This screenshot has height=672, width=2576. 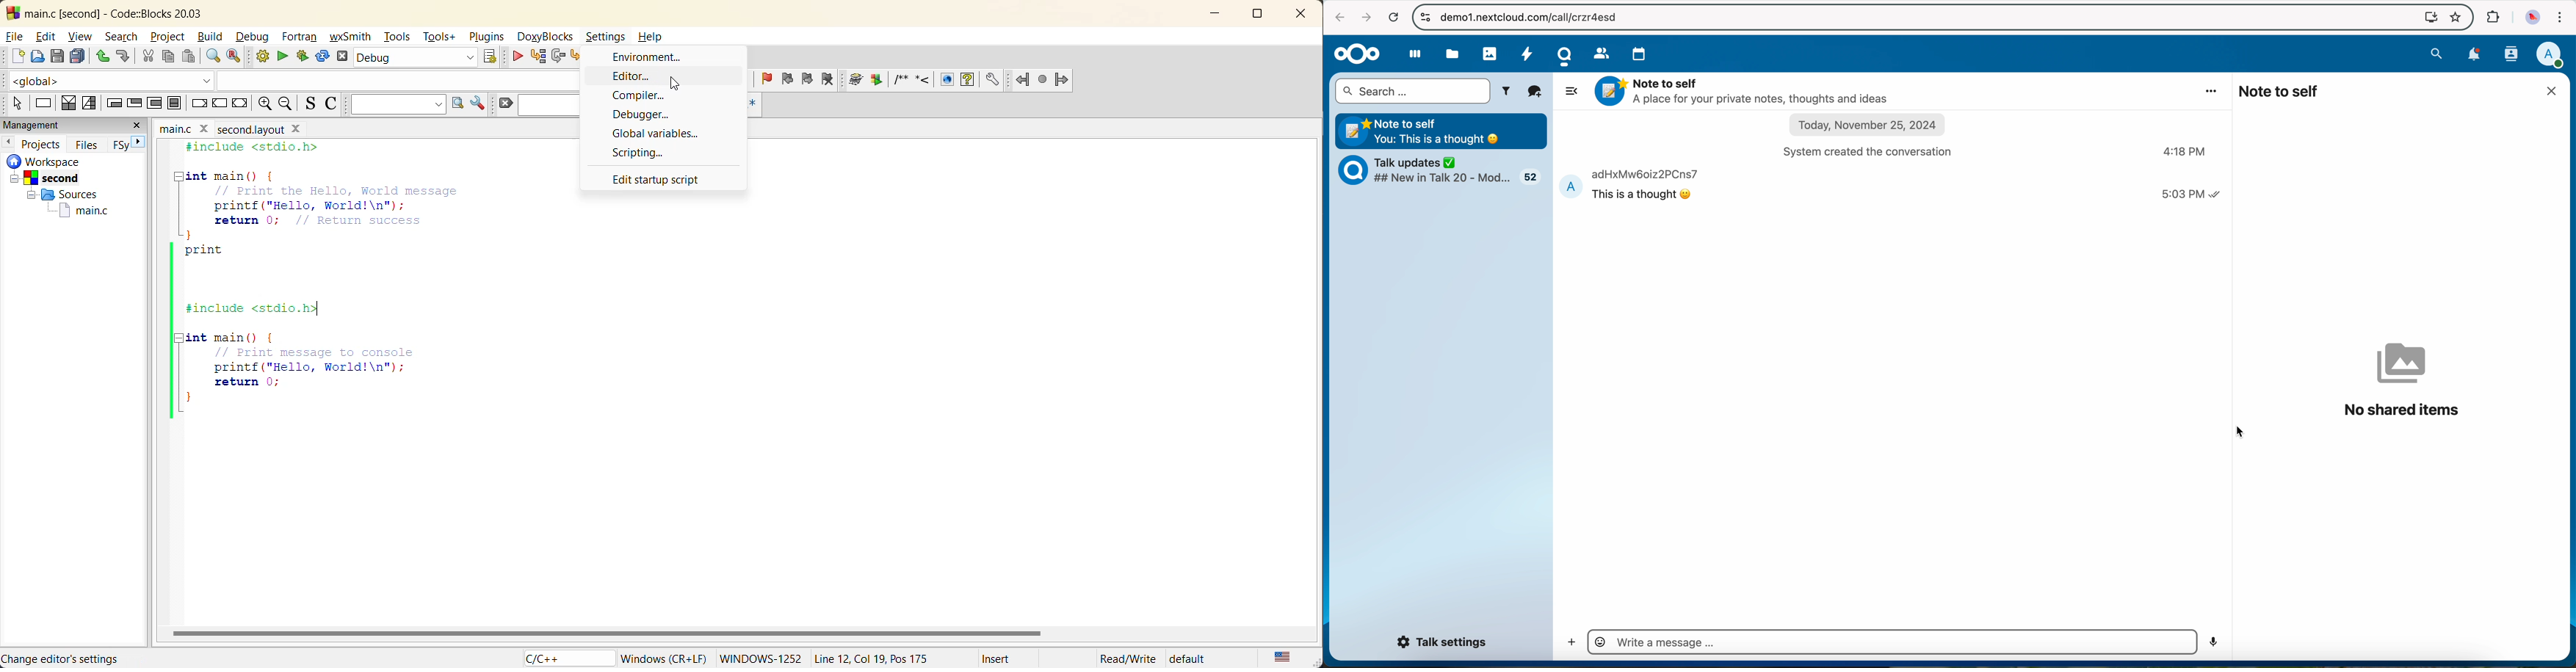 I want to click on new conversation, so click(x=1535, y=92).